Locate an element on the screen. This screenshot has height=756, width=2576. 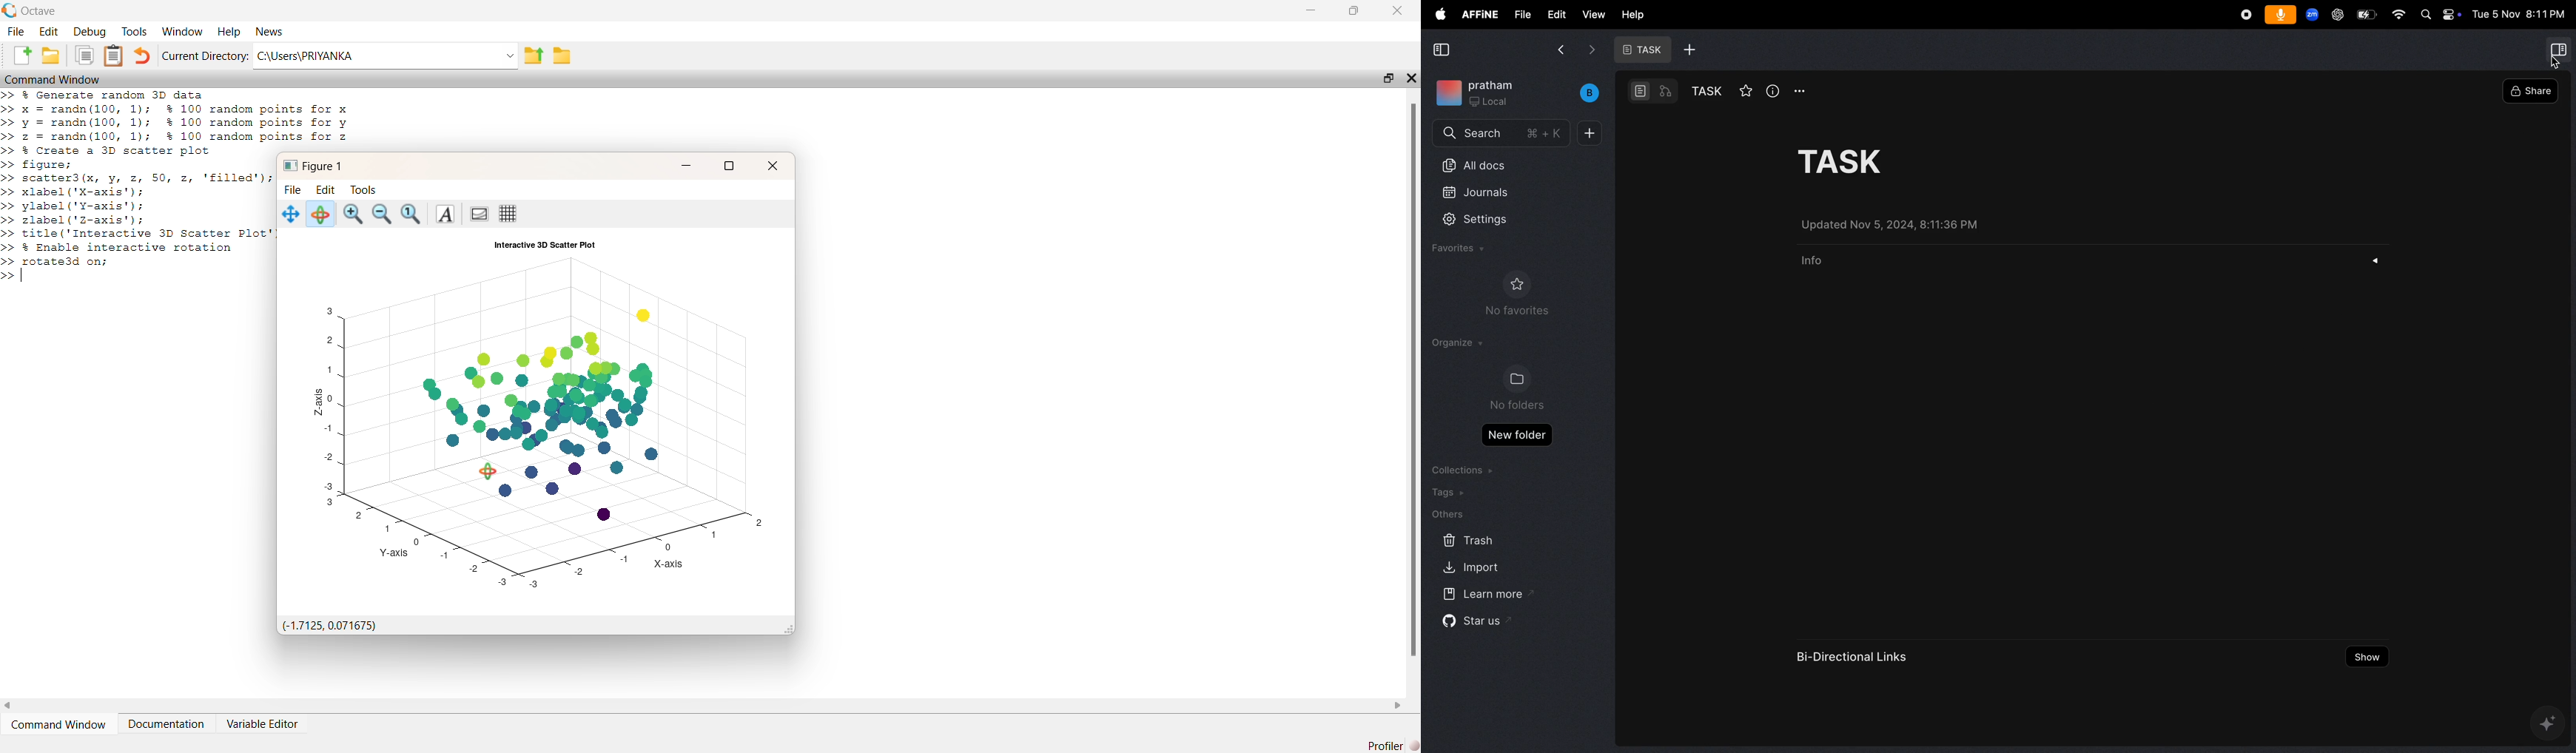
work space is located at coordinates (1519, 93).